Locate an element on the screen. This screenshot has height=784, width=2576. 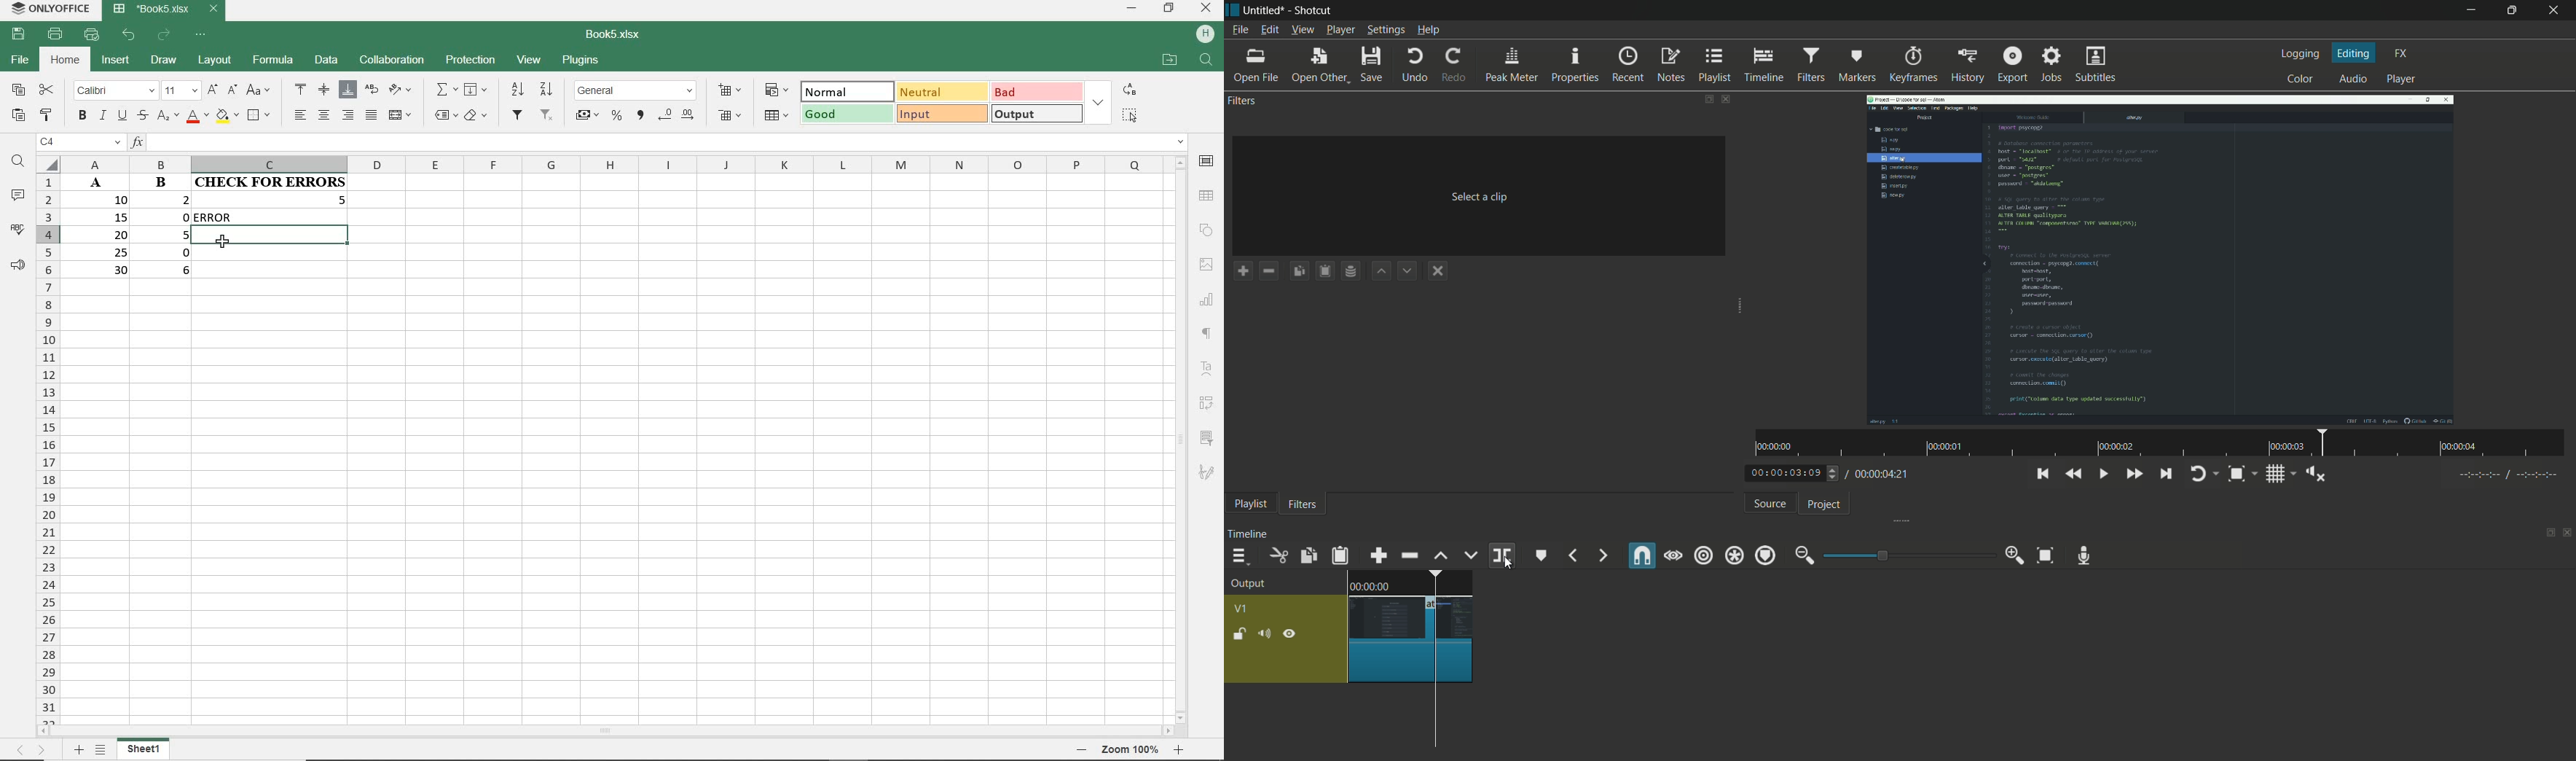
audio is located at coordinates (2354, 78).